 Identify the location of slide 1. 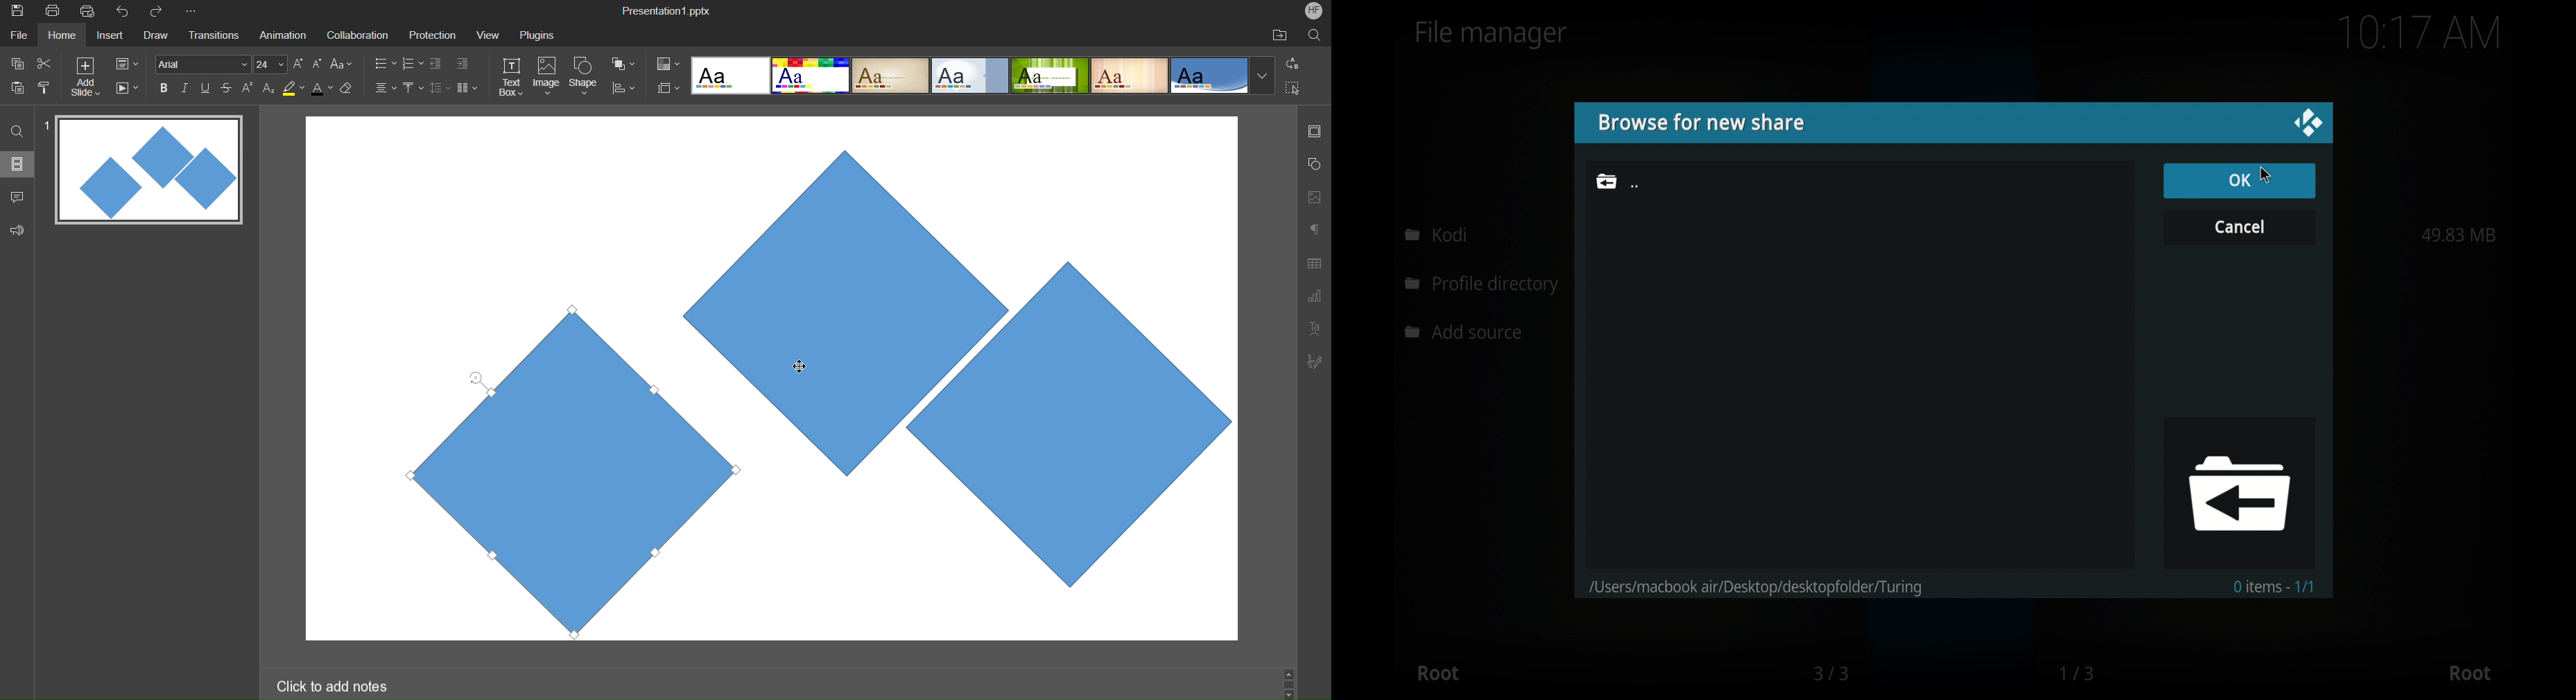
(145, 171).